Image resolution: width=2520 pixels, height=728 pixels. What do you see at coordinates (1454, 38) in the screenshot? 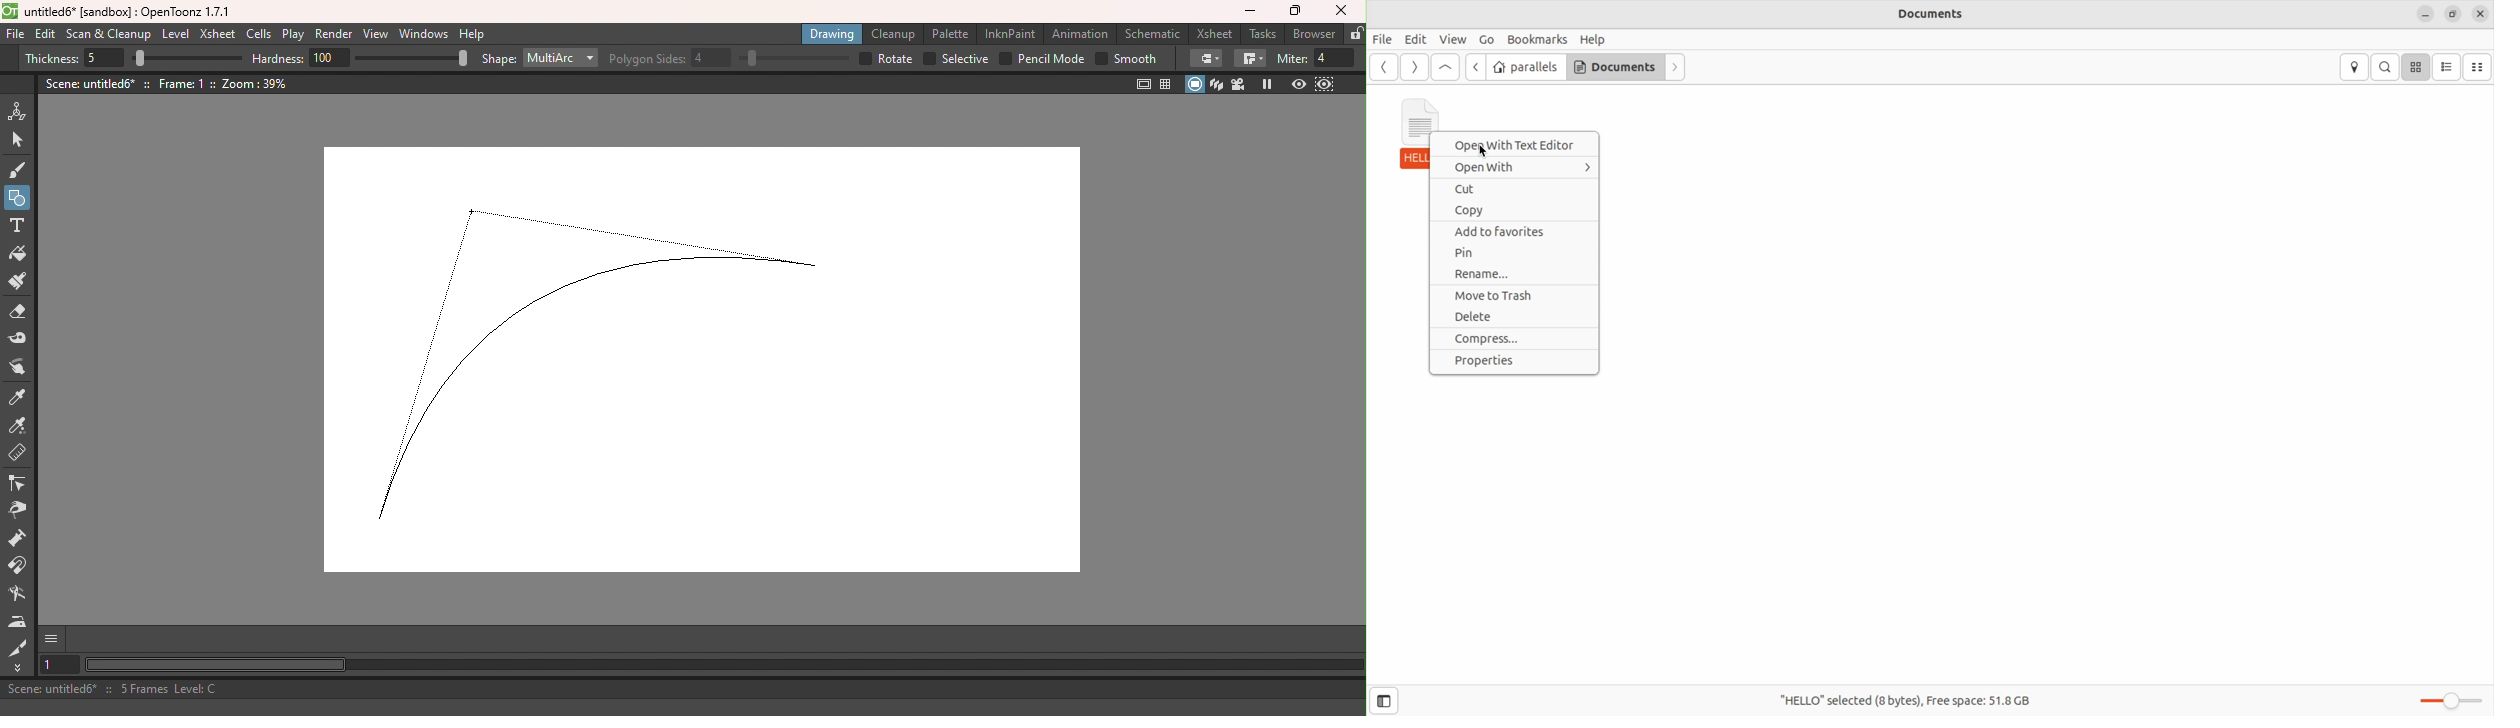
I see `View` at bounding box center [1454, 38].